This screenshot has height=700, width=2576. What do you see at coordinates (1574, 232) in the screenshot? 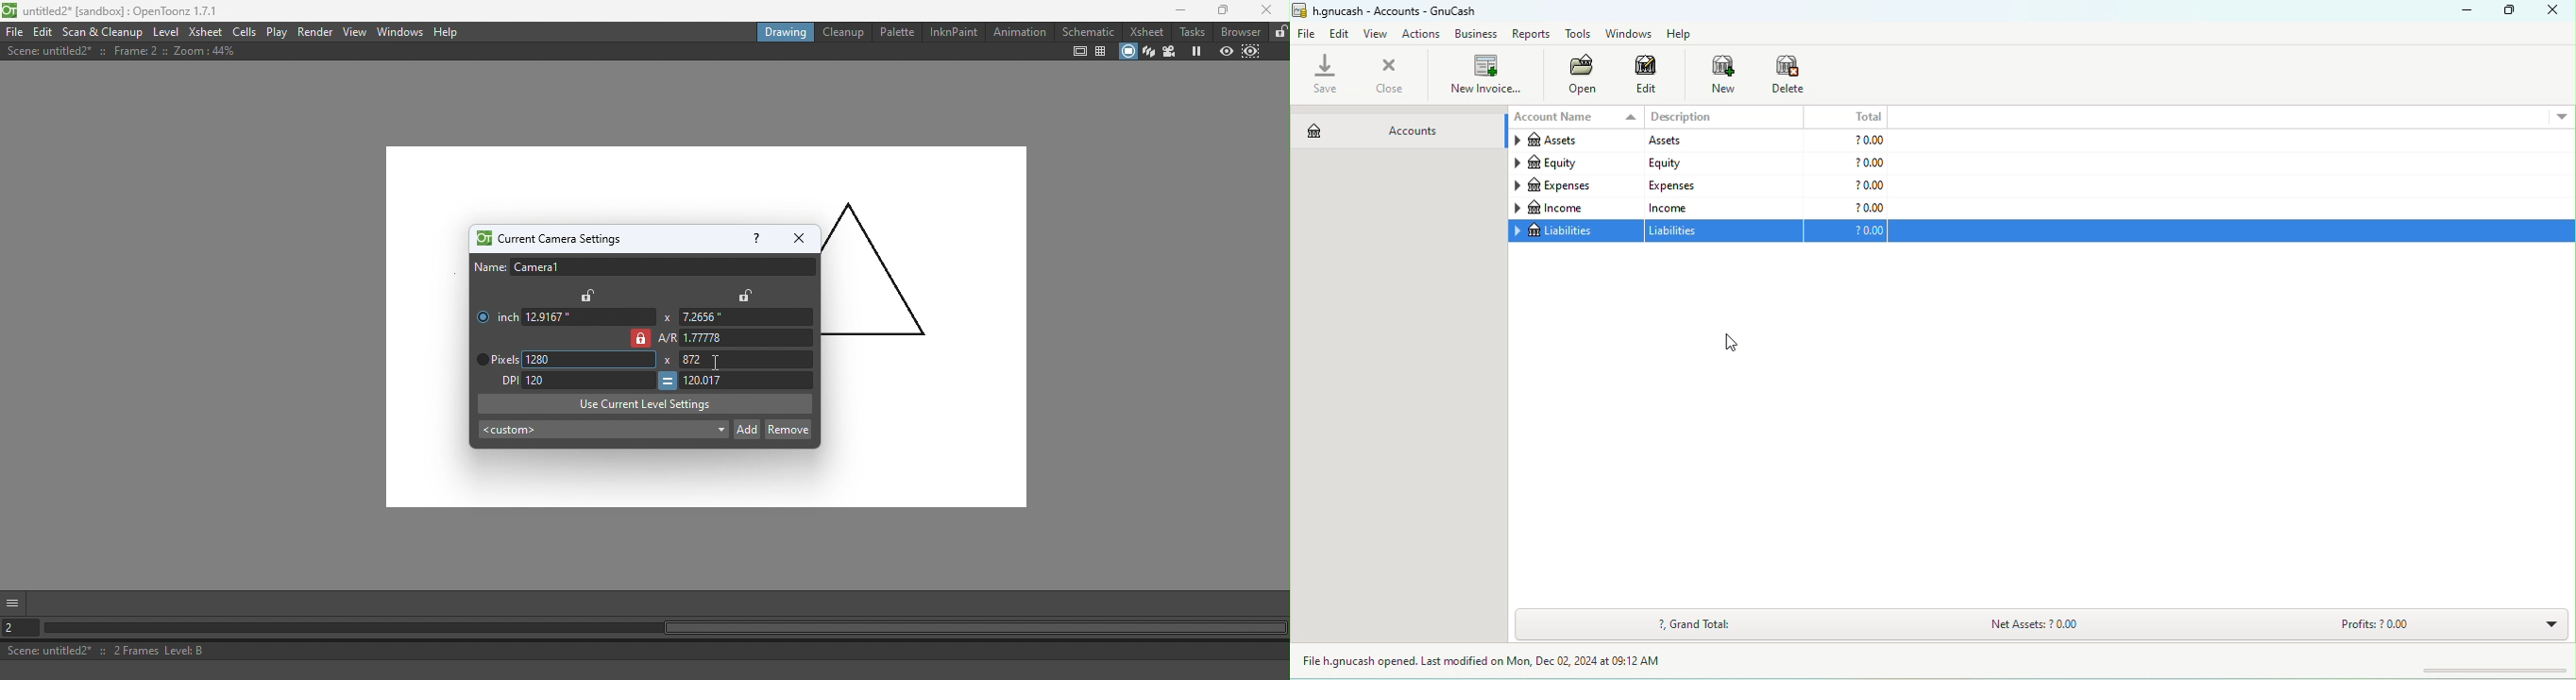
I see `liabilities` at bounding box center [1574, 232].